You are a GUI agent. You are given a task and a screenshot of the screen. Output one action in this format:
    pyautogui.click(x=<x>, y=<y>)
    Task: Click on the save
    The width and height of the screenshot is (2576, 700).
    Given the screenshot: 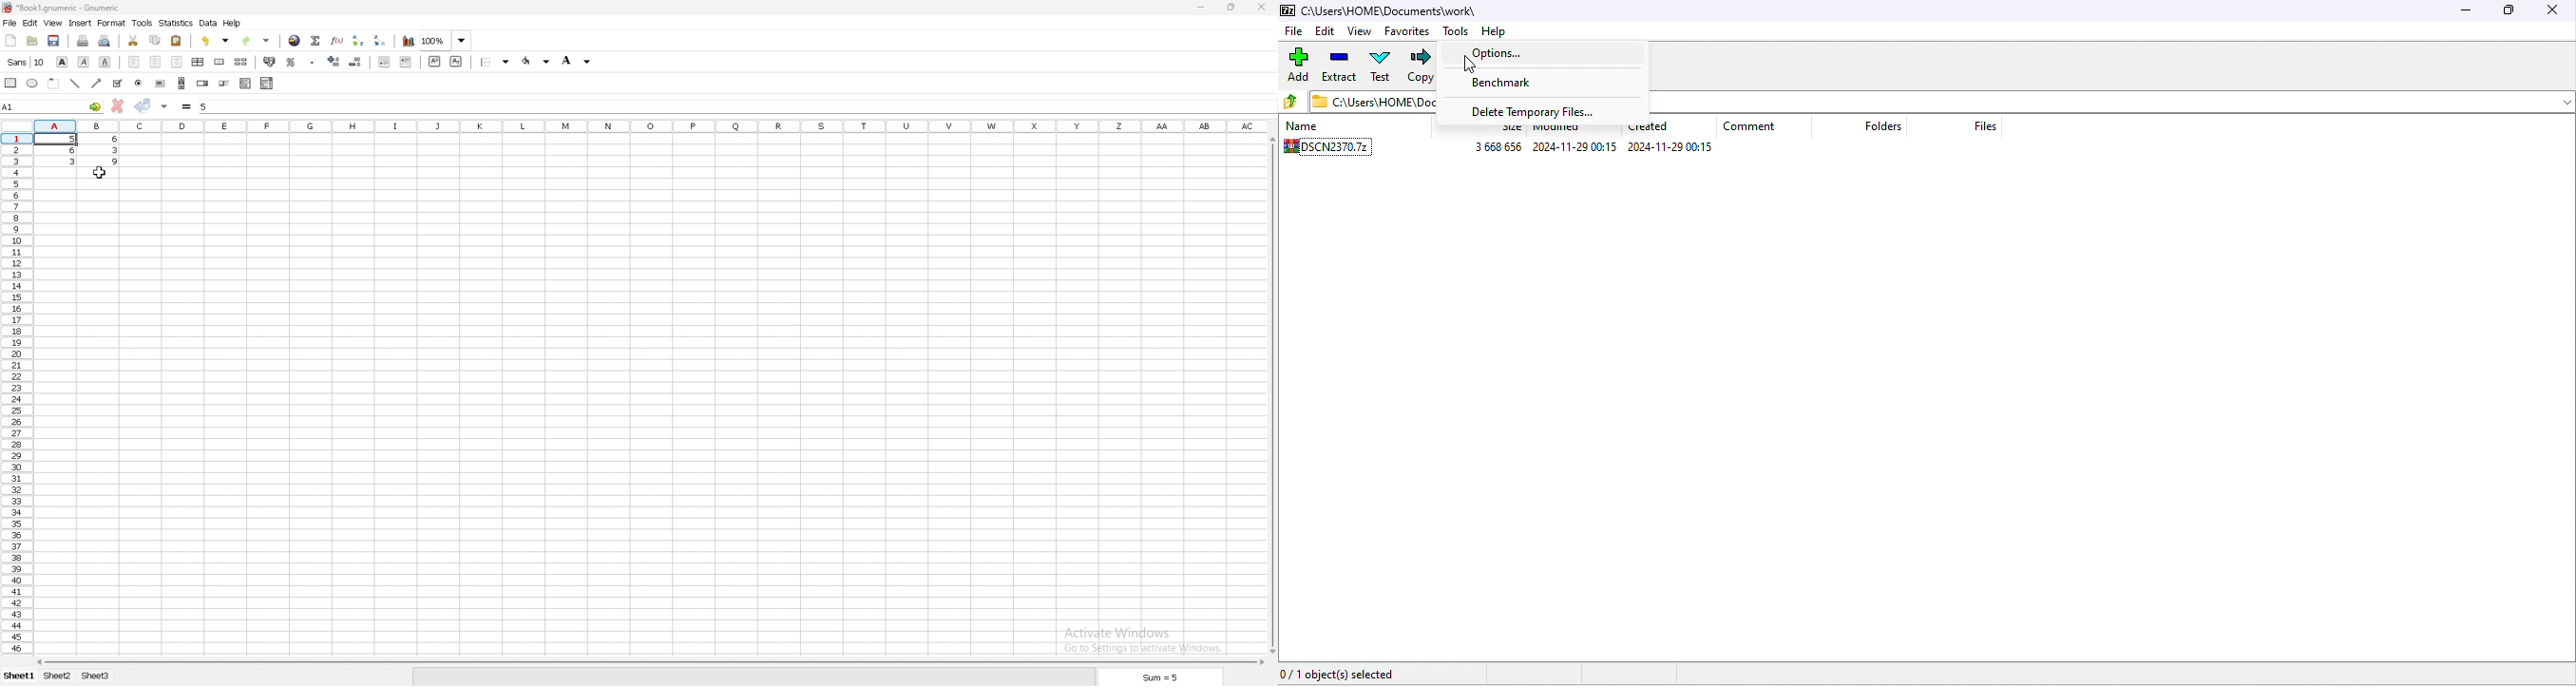 What is the action you would take?
    pyautogui.click(x=55, y=41)
    